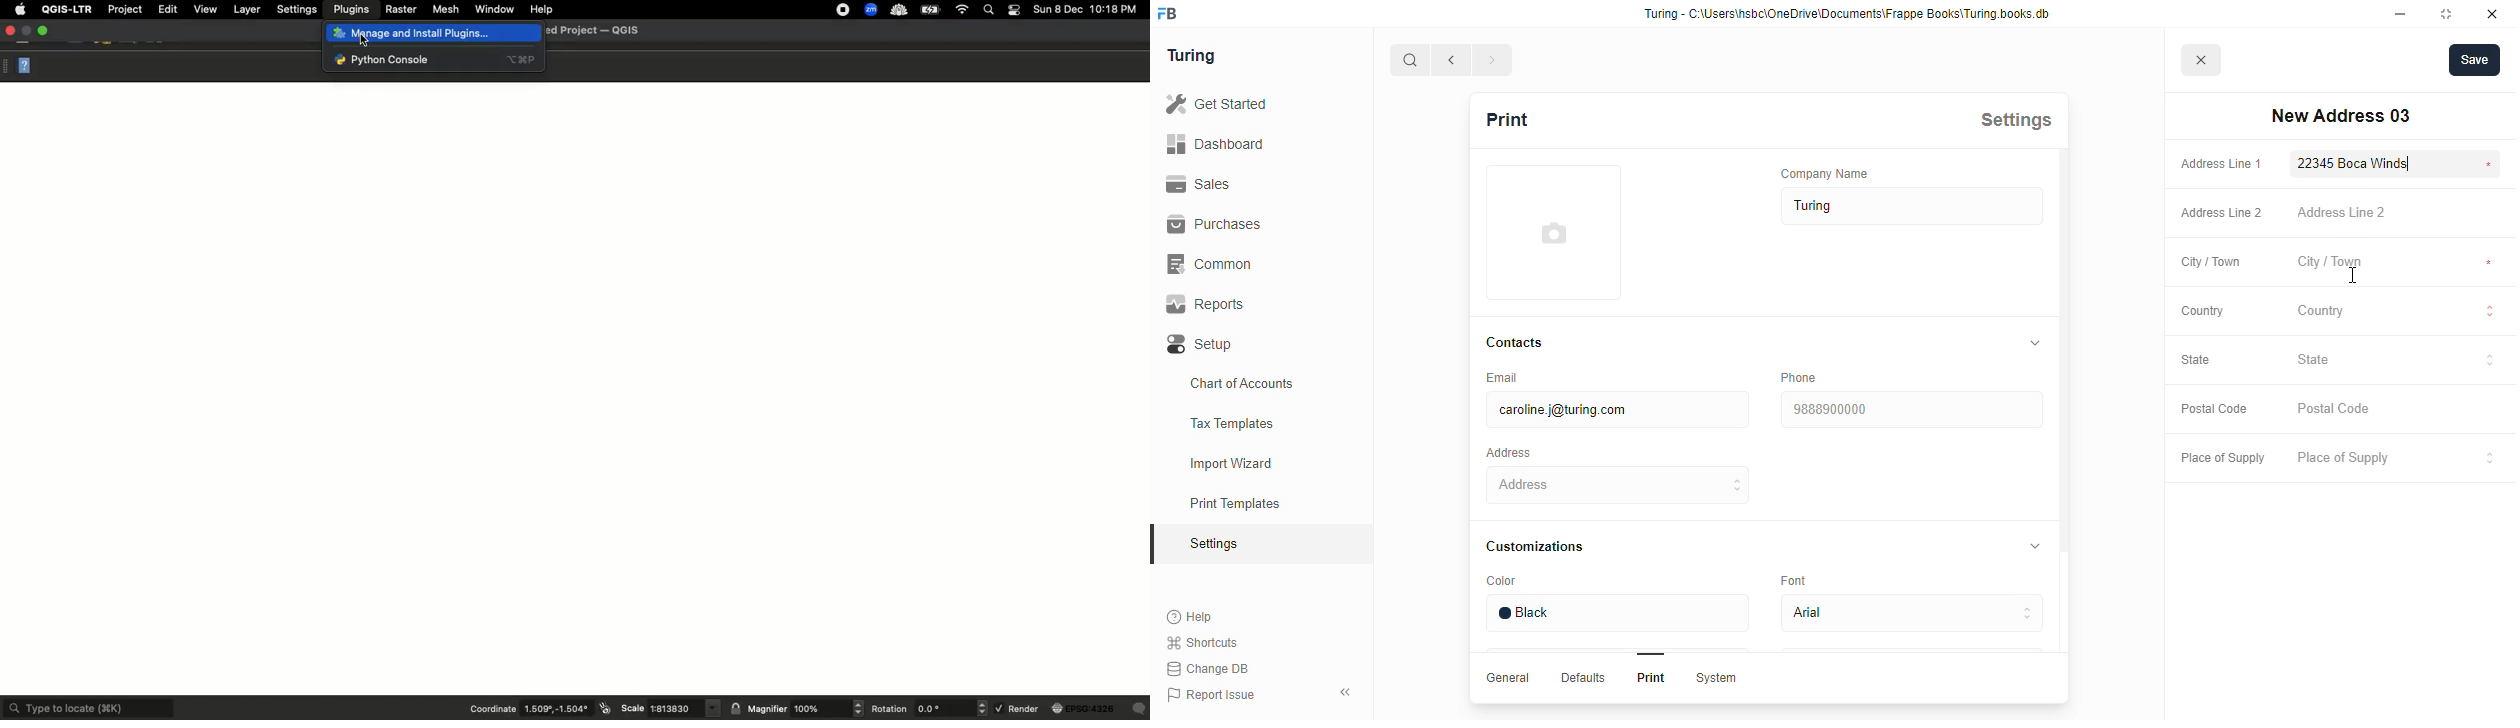  Describe the element at coordinates (2357, 163) in the screenshot. I see `22345 Boca Winds` at that location.